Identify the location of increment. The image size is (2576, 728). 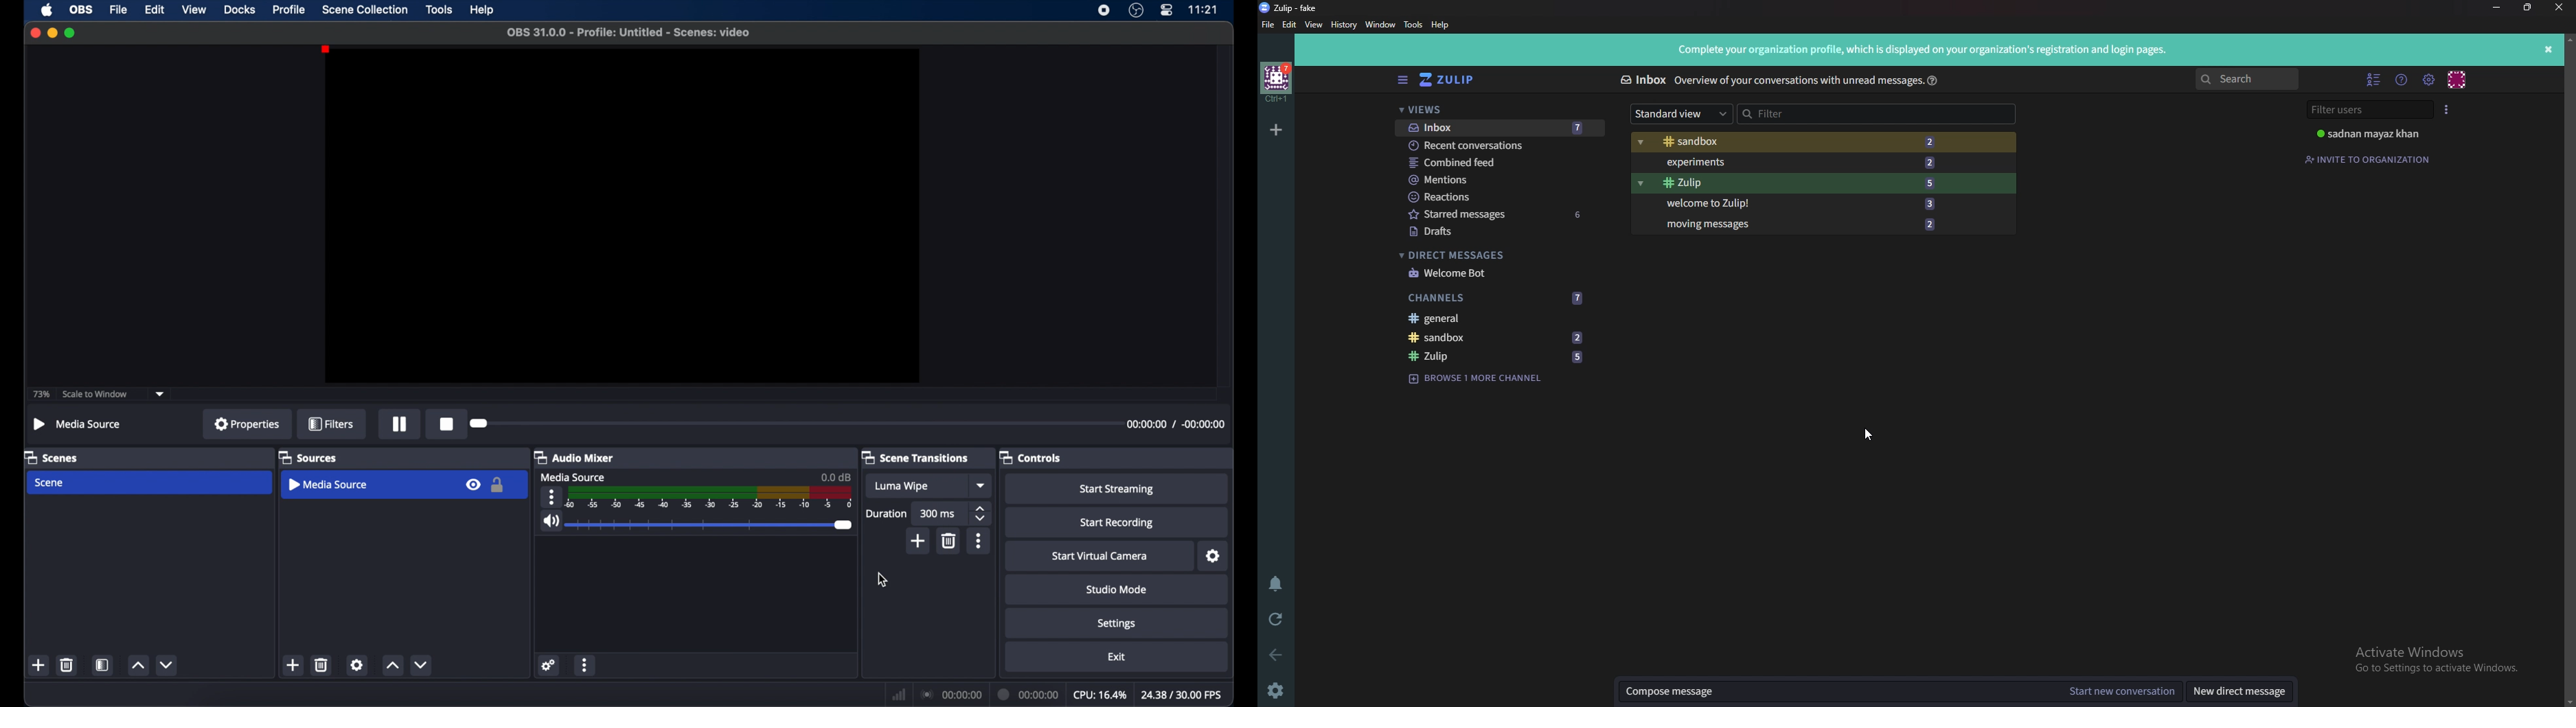
(392, 666).